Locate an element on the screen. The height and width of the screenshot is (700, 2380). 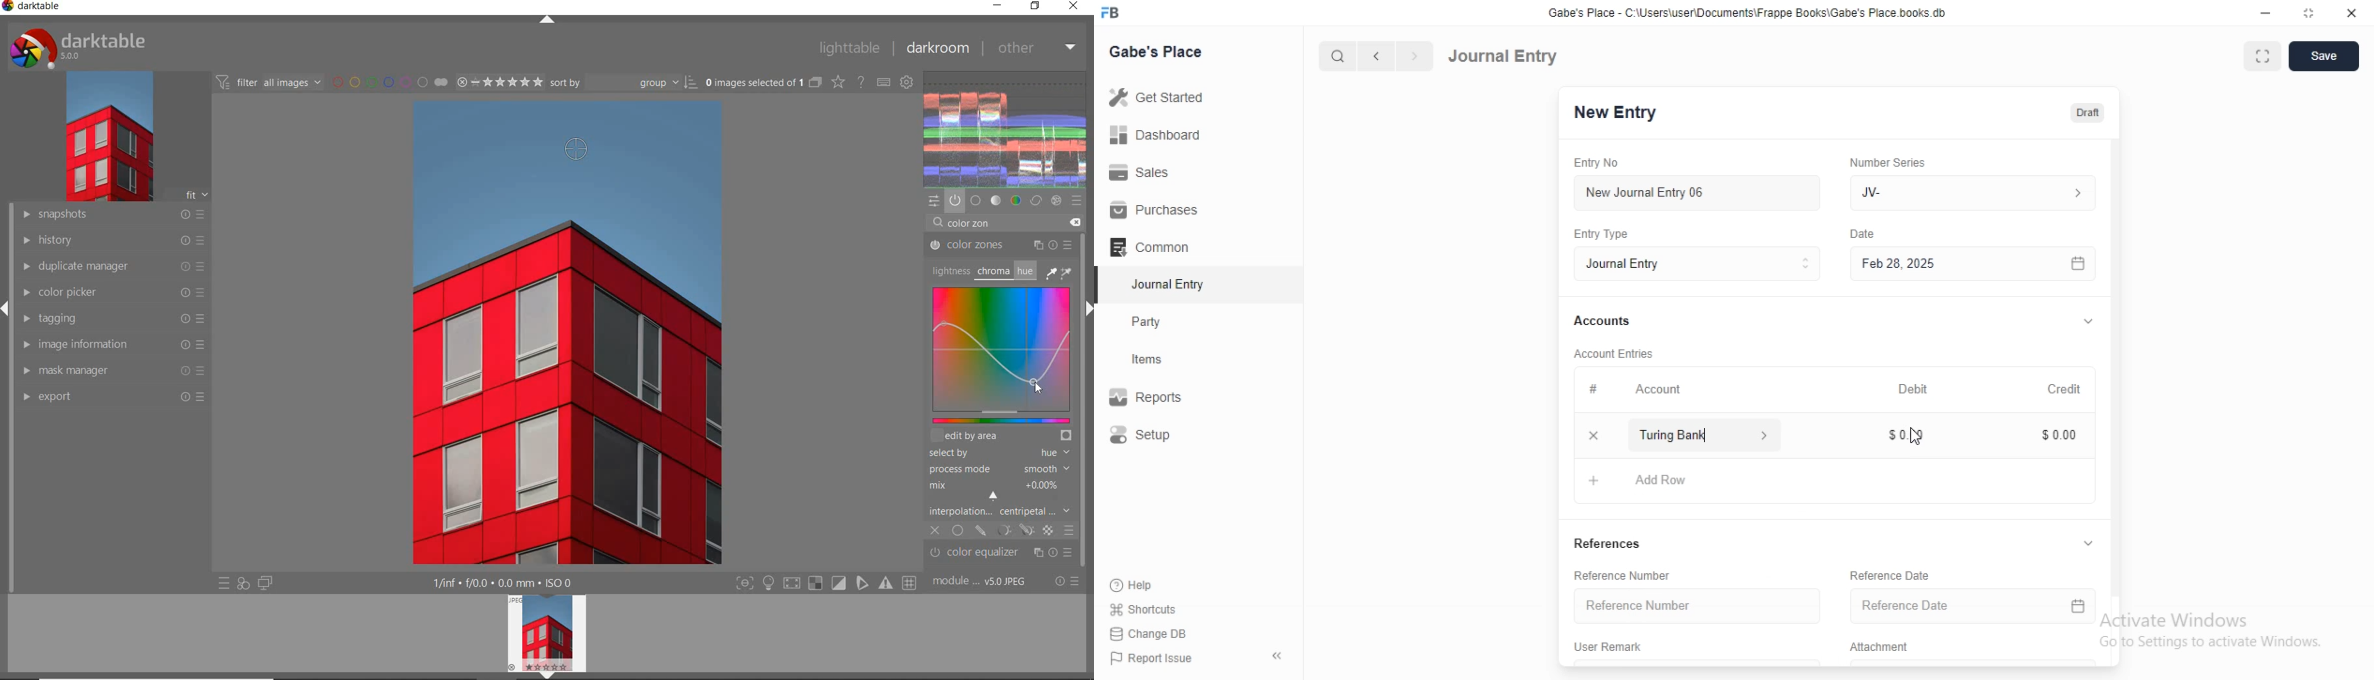
collapse is located at coordinates (2090, 544).